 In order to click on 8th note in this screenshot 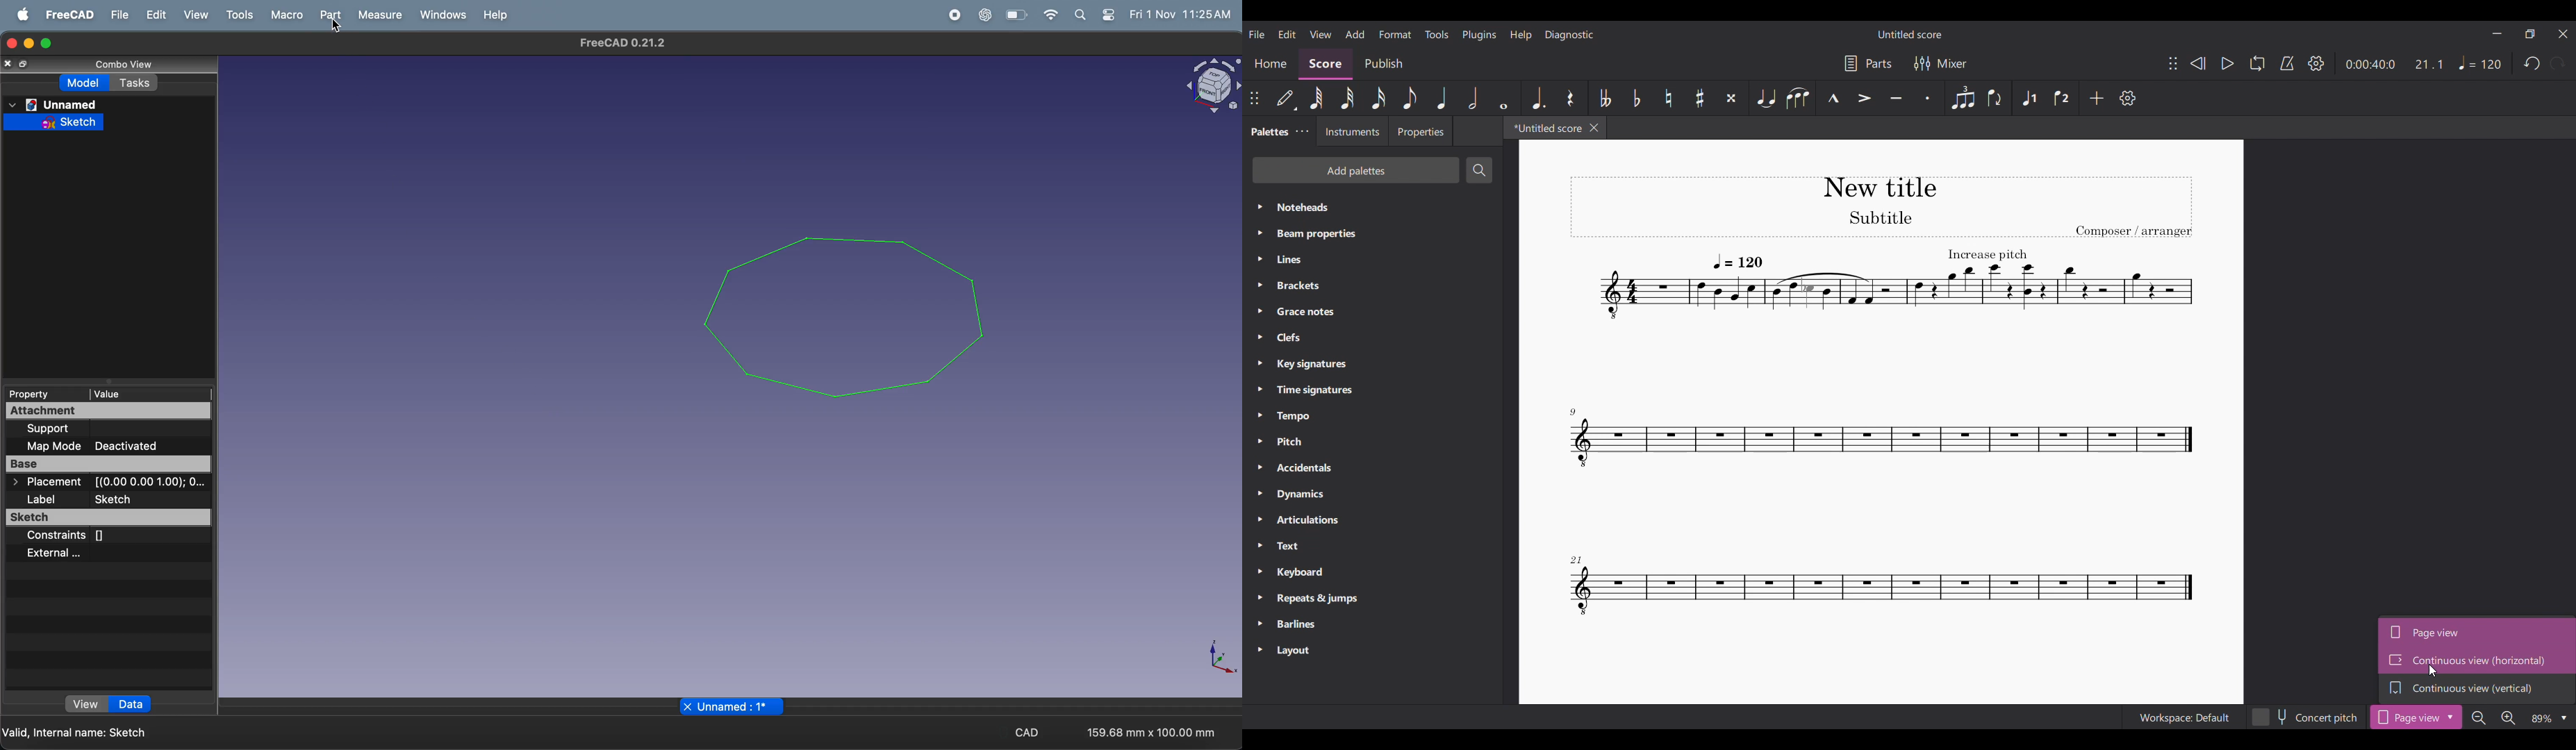, I will do `click(1410, 98)`.